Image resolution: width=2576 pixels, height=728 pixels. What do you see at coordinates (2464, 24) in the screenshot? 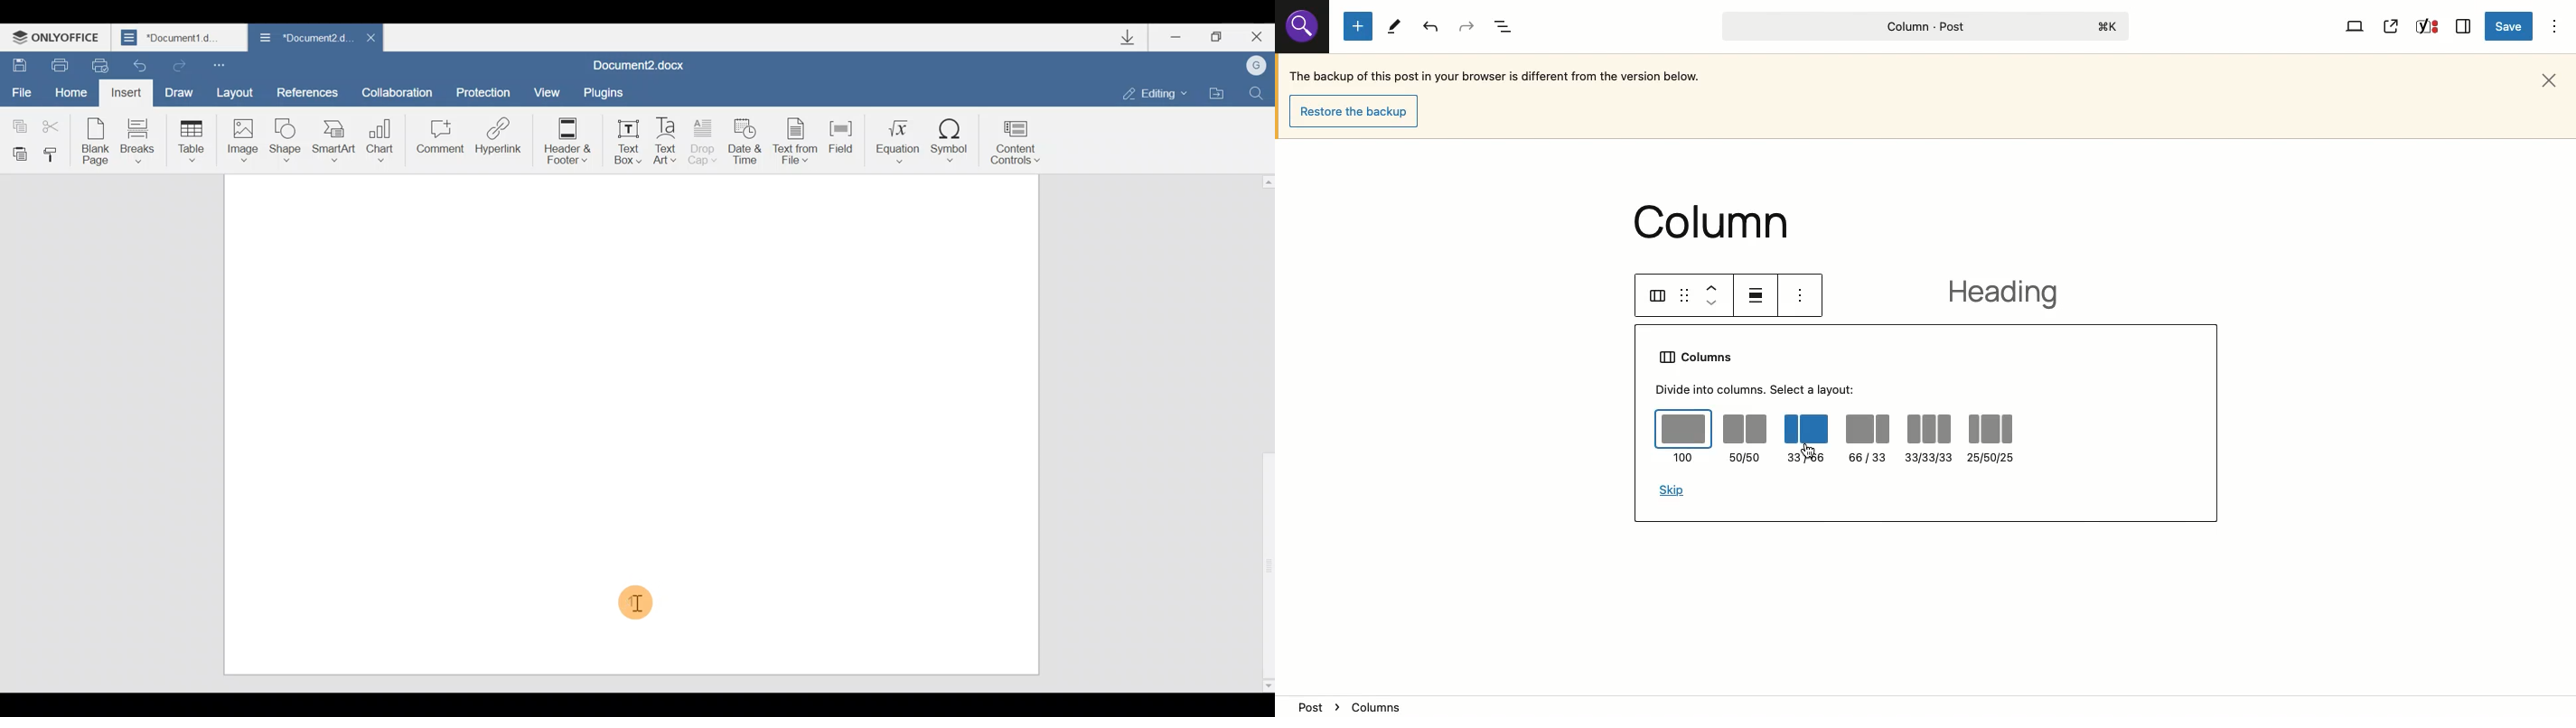
I see `Sidebar` at bounding box center [2464, 24].